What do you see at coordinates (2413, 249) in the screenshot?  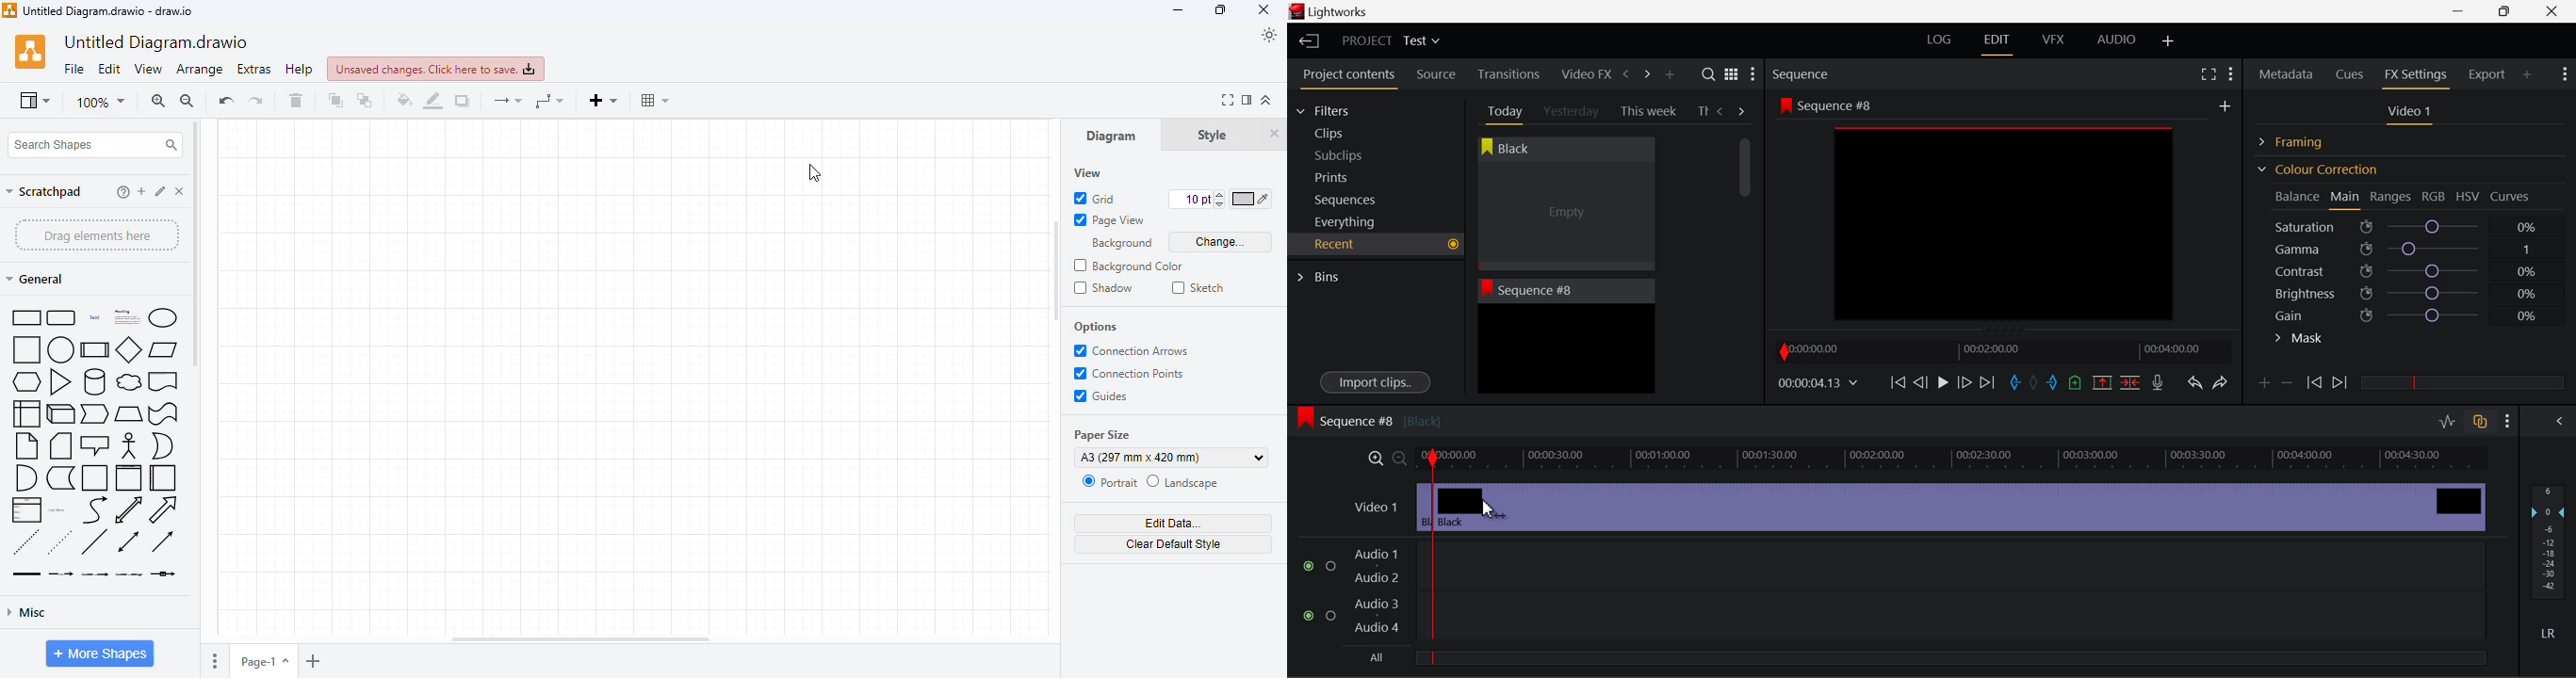 I see `Gamma` at bounding box center [2413, 249].